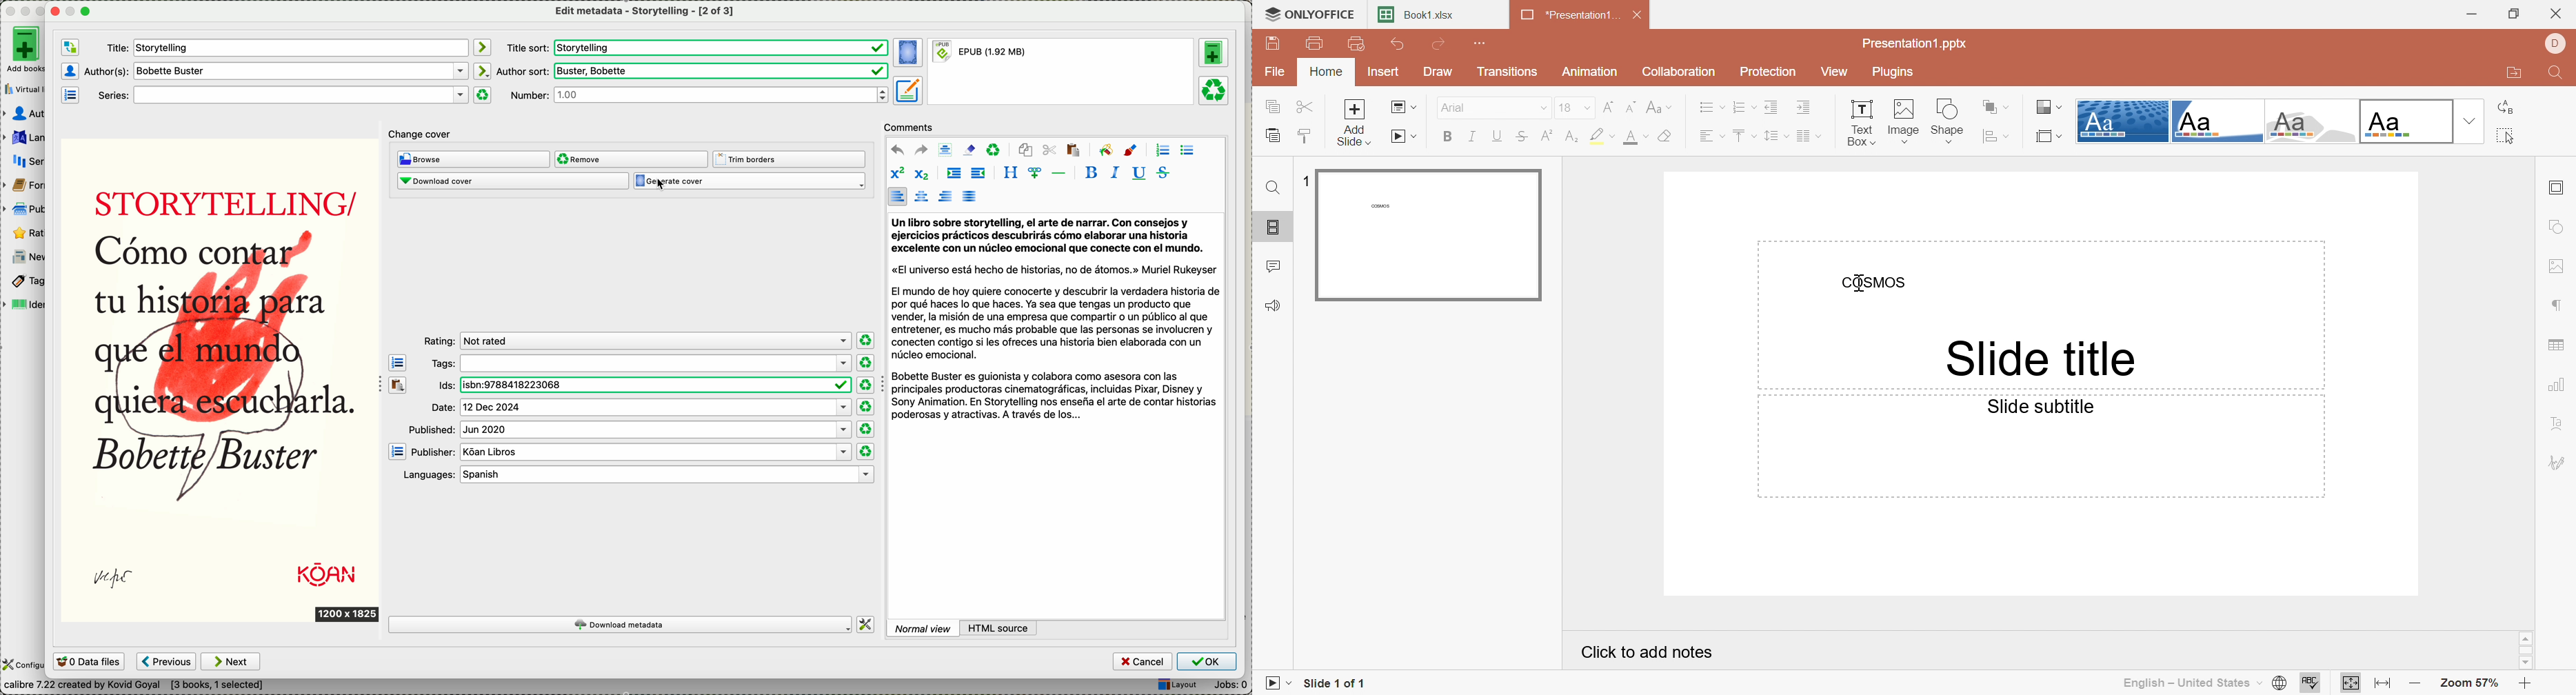 The image size is (2576, 700). What do you see at coordinates (224, 382) in the screenshot?
I see `cover book preview` at bounding box center [224, 382].